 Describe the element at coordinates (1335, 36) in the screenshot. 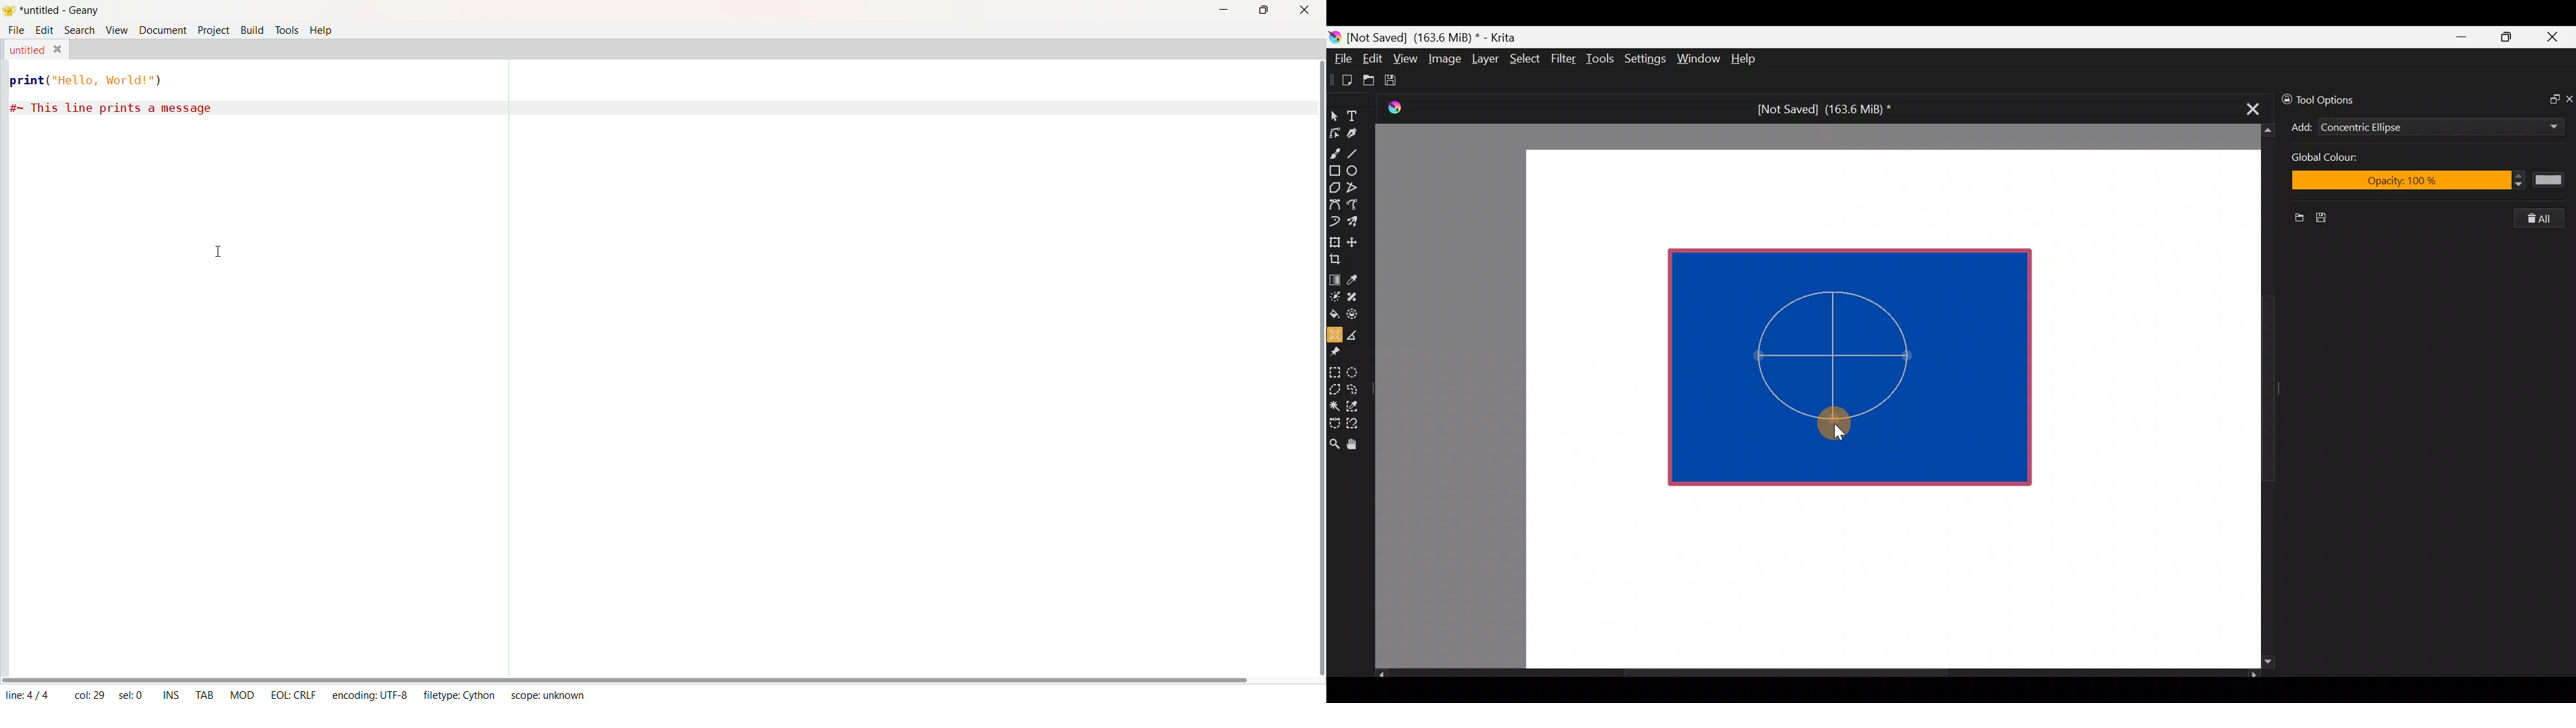

I see `Krita logo` at that location.